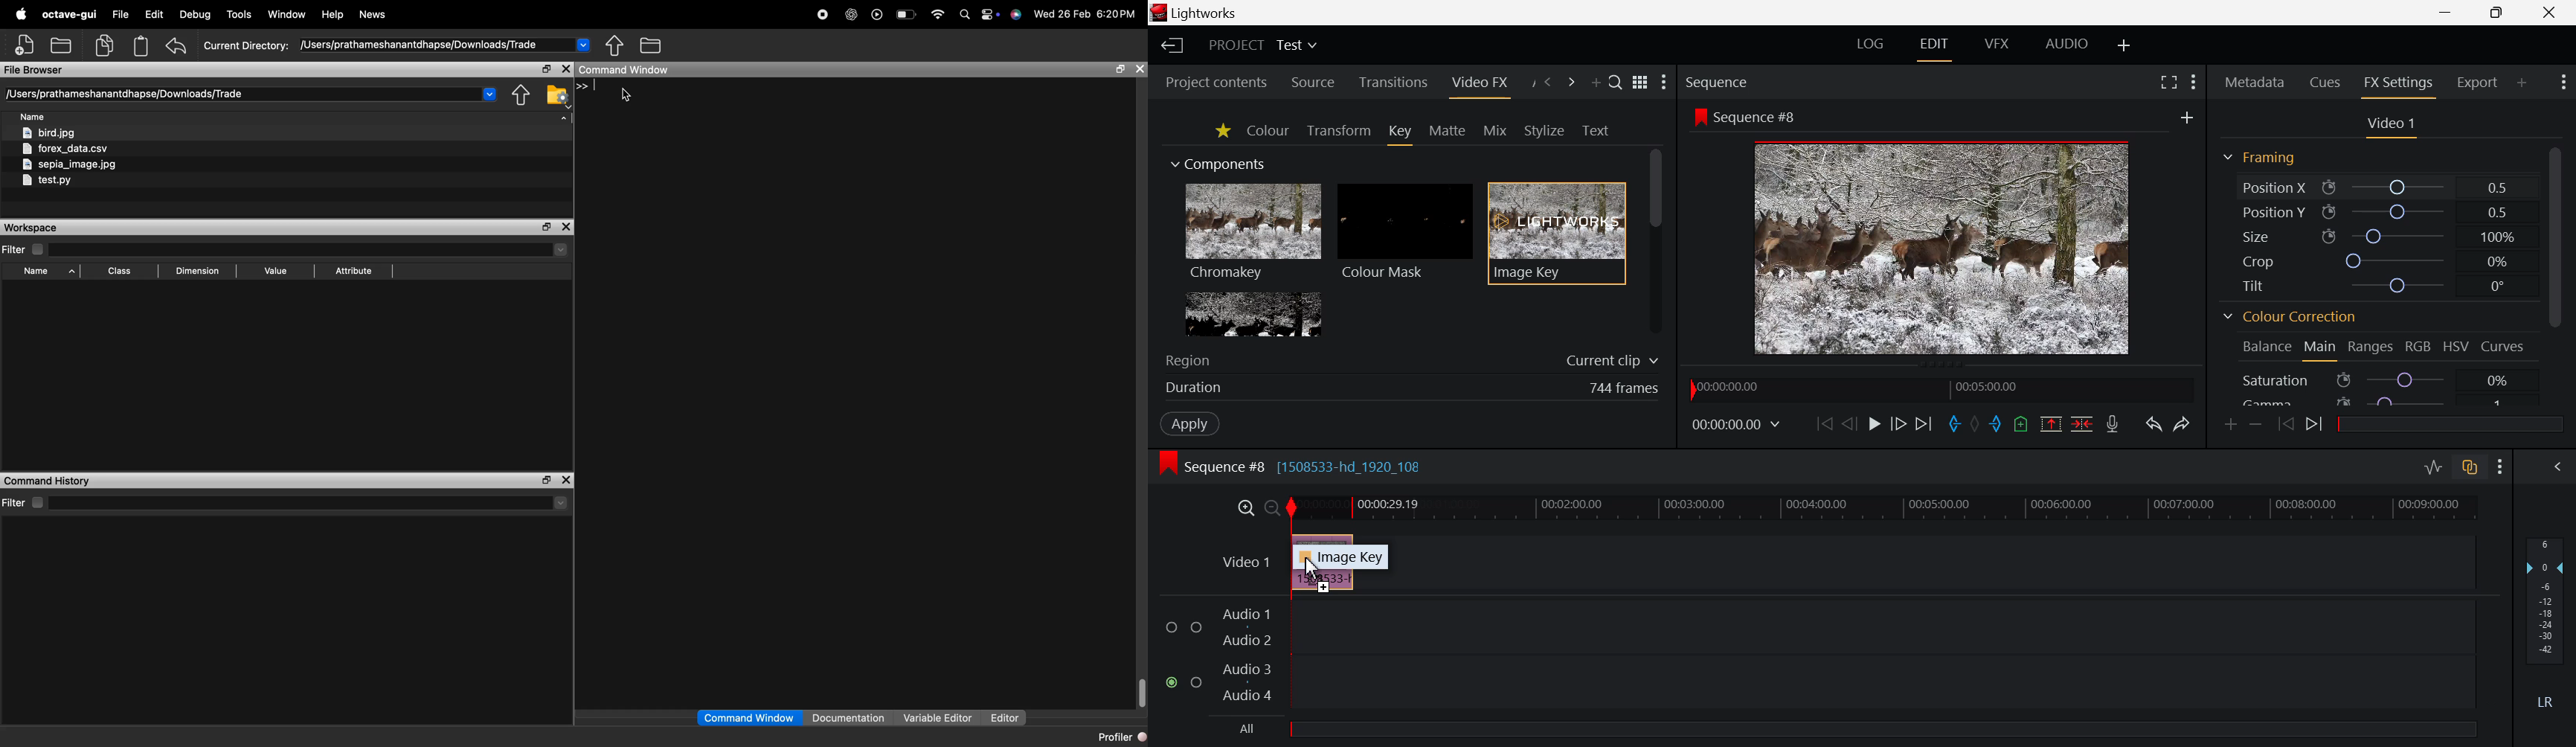 The height and width of the screenshot is (756, 2576). Describe the element at coordinates (1401, 135) in the screenshot. I see `Key` at that location.